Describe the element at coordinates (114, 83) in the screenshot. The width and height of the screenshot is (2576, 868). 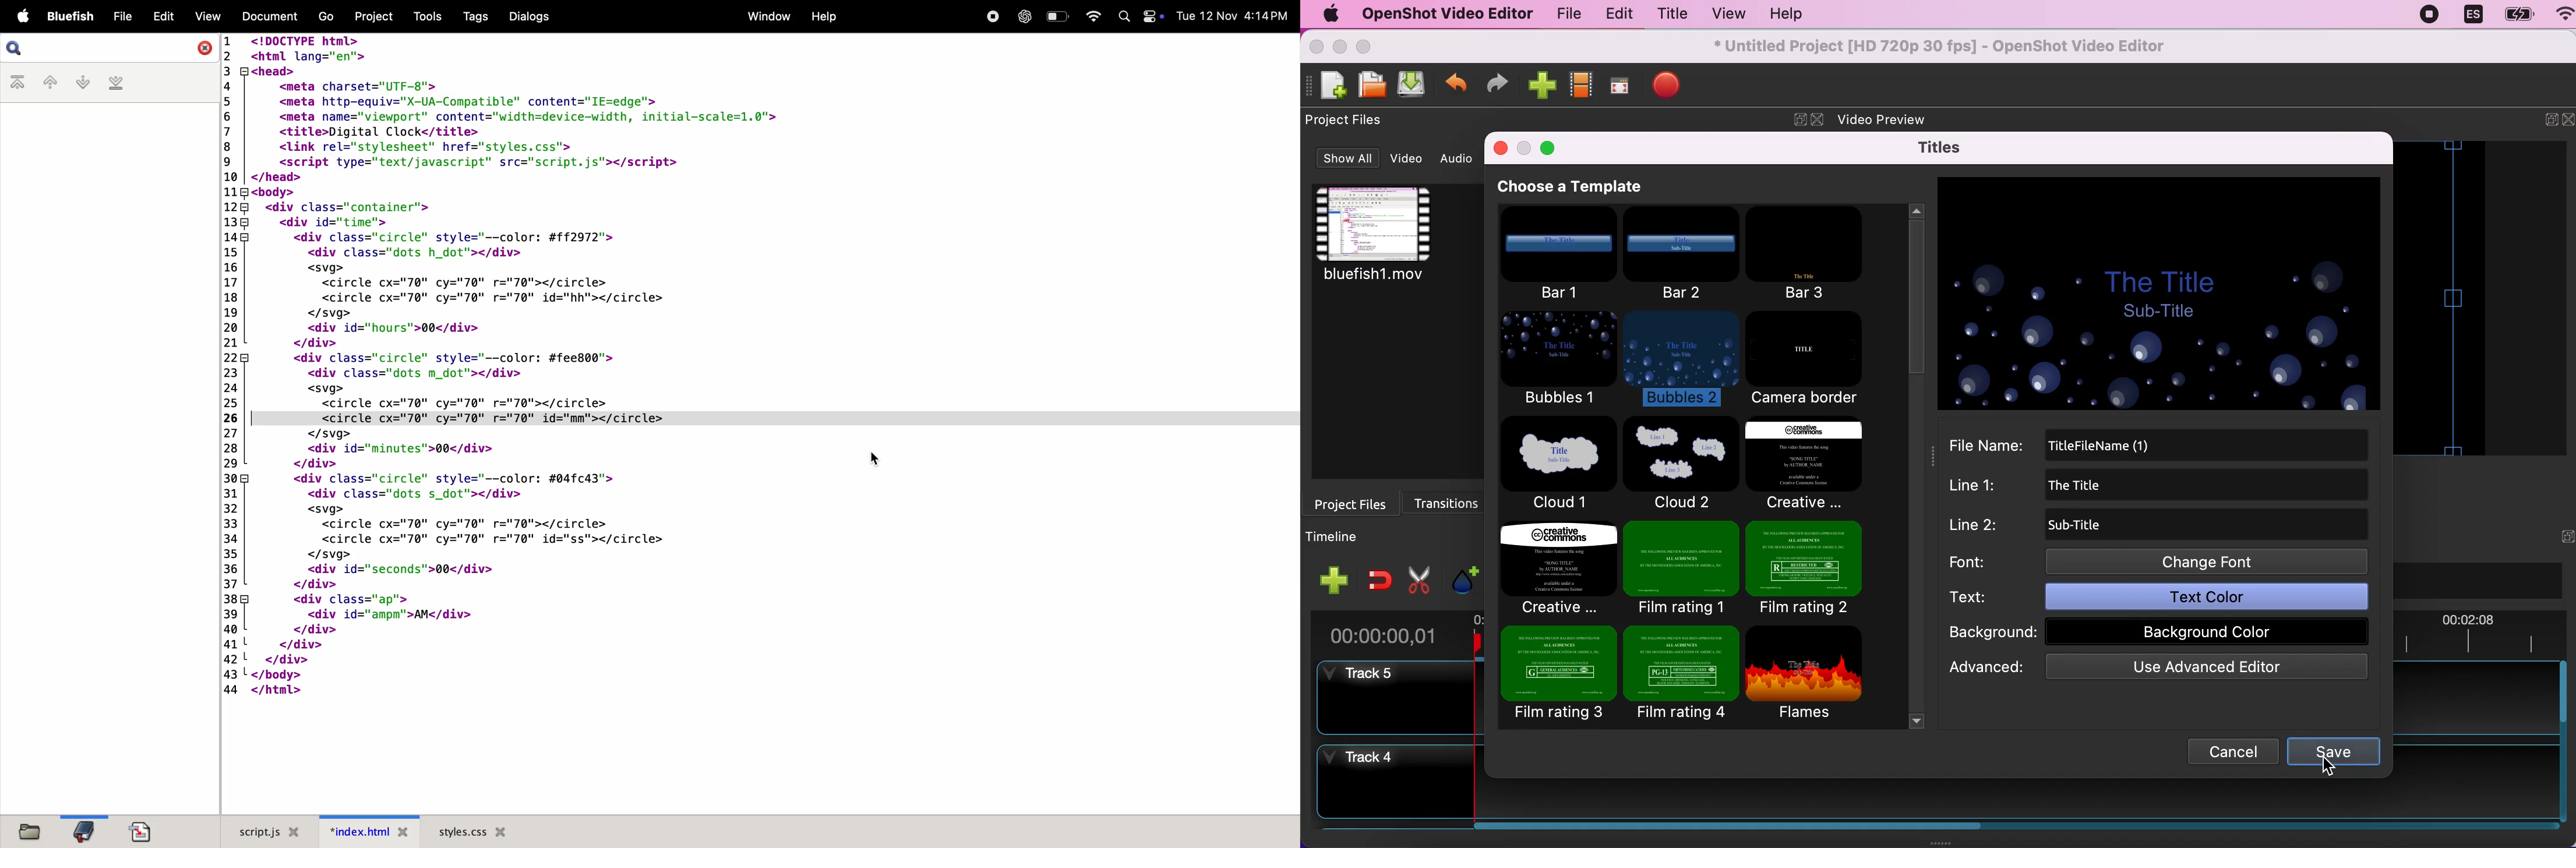
I see `last bookmark` at that location.